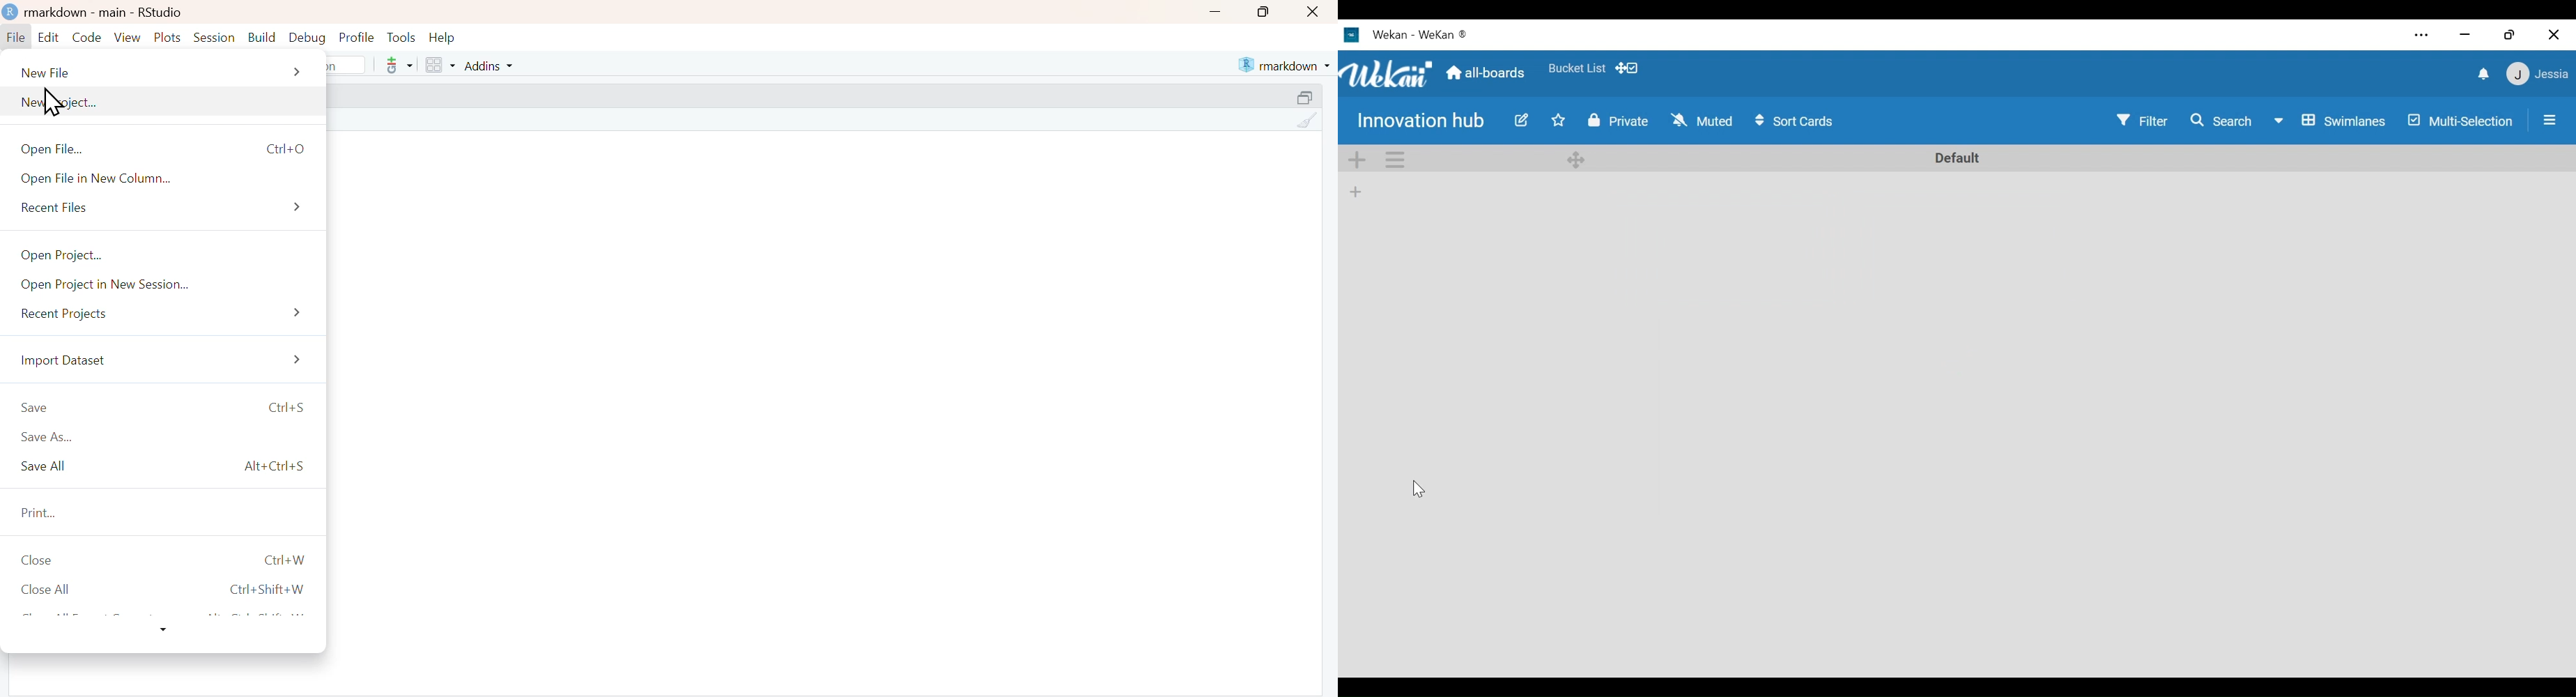 This screenshot has height=700, width=2576. What do you see at coordinates (168, 361) in the screenshot?
I see `import dataset` at bounding box center [168, 361].